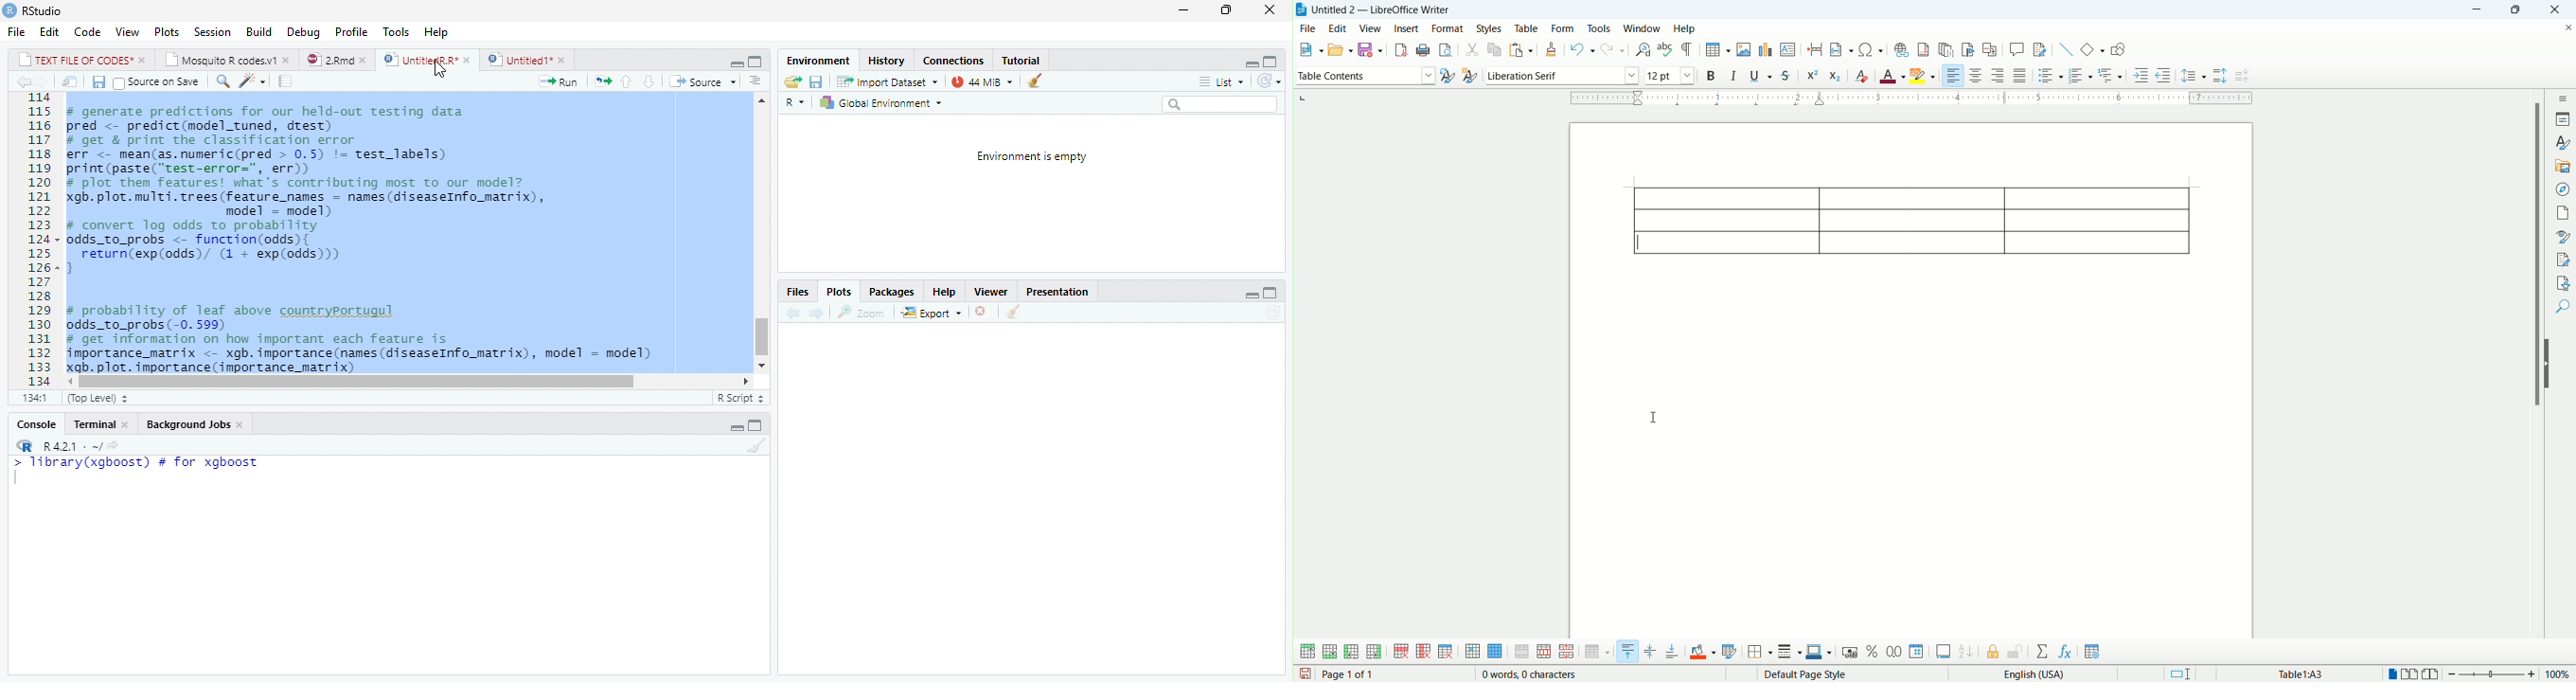  Describe the element at coordinates (36, 397) in the screenshot. I see `1:1` at that location.